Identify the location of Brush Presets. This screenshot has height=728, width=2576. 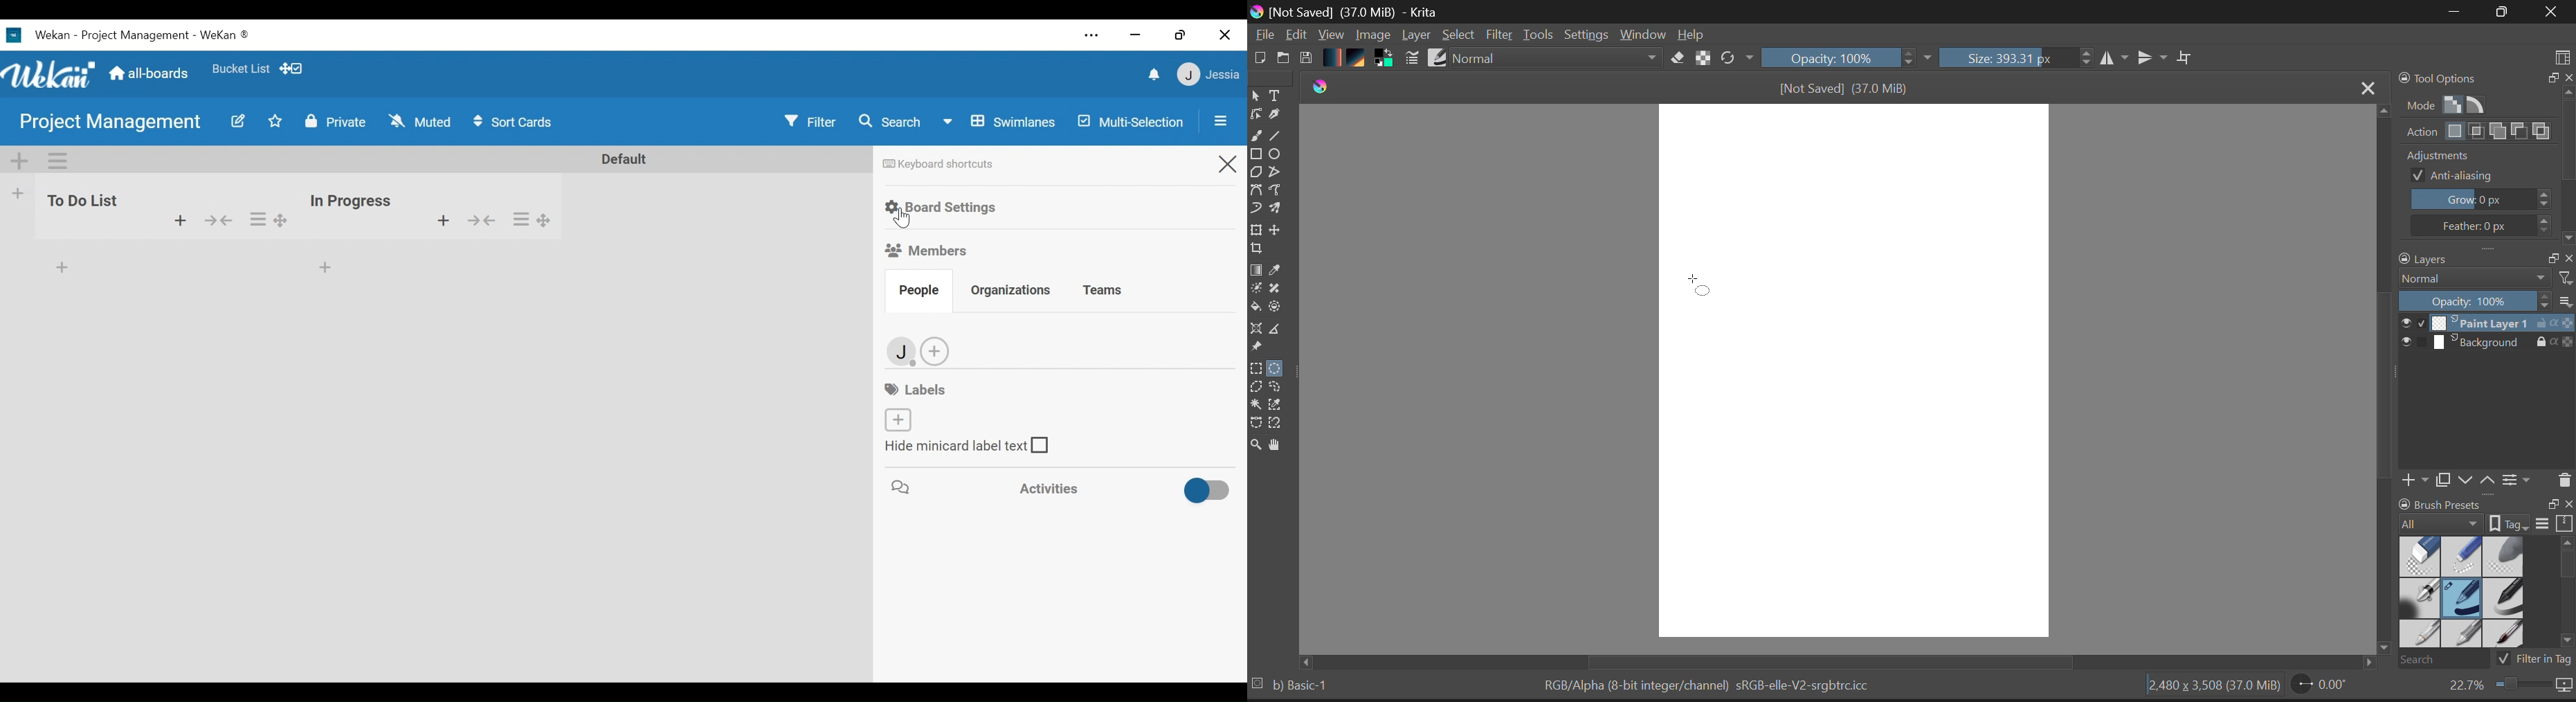
(1439, 57).